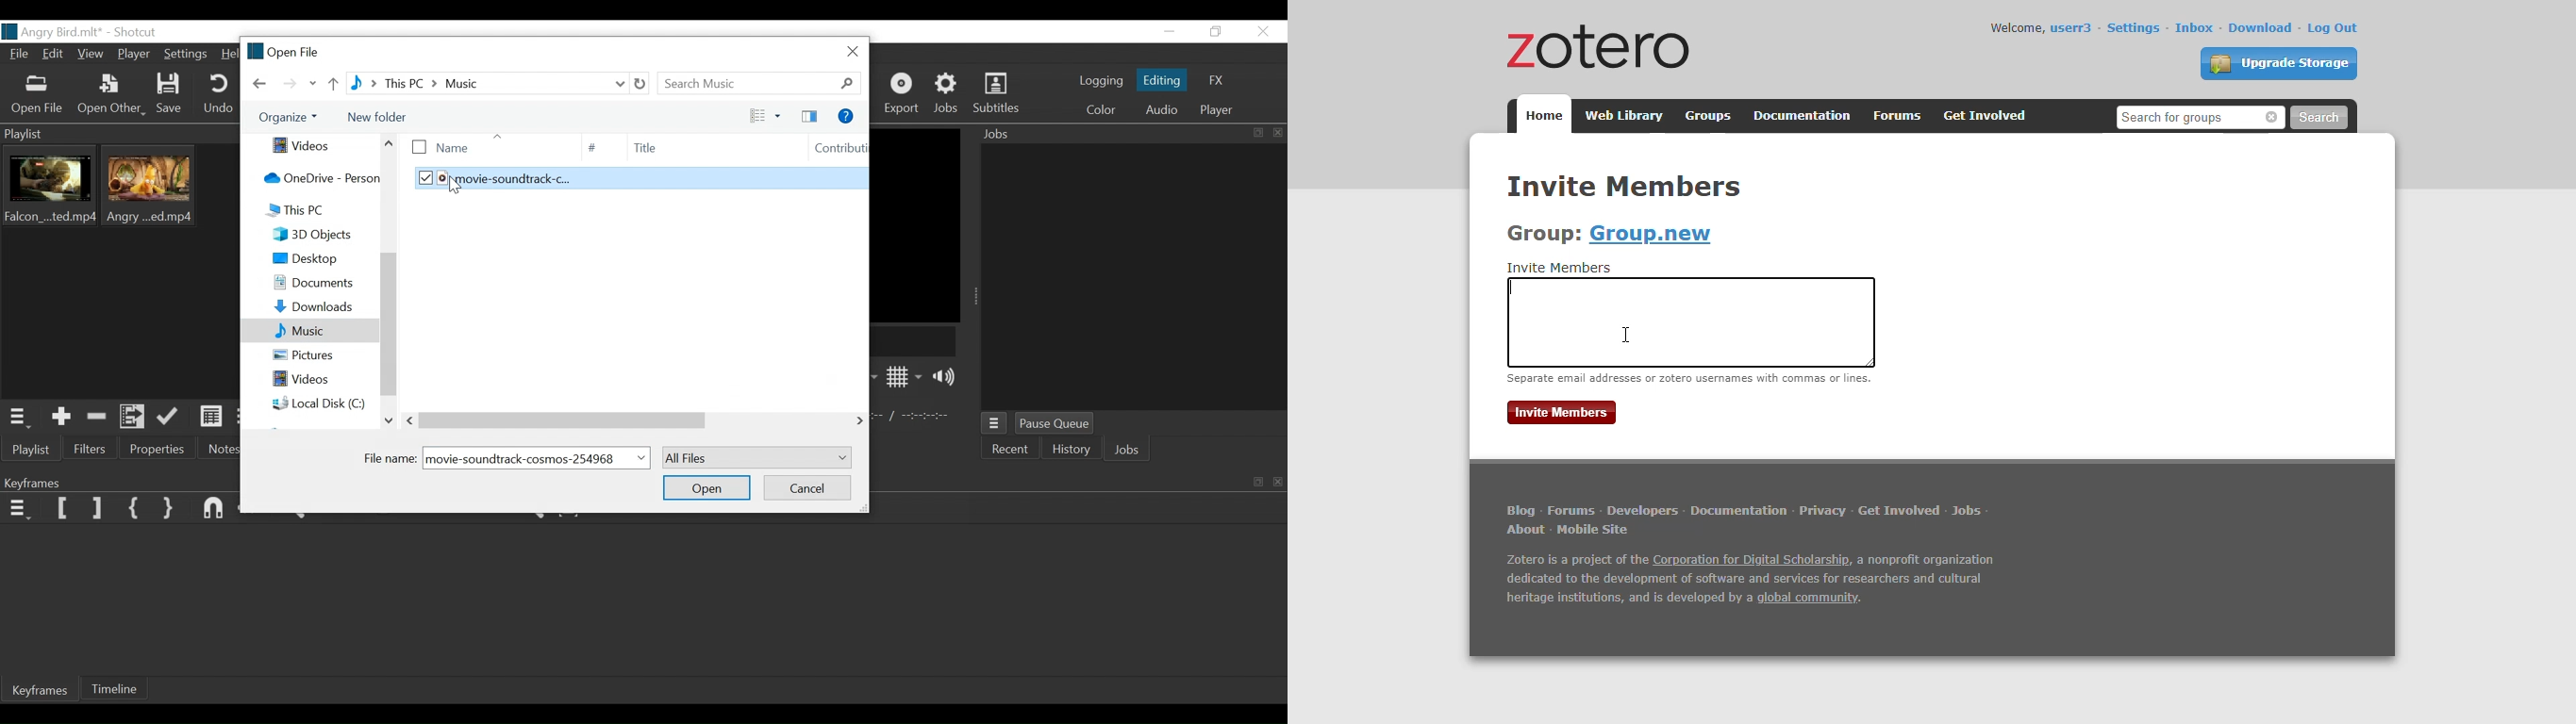  What do you see at coordinates (331, 84) in the screenshot?
I see `Go Up` at bounding box center [331, 84].